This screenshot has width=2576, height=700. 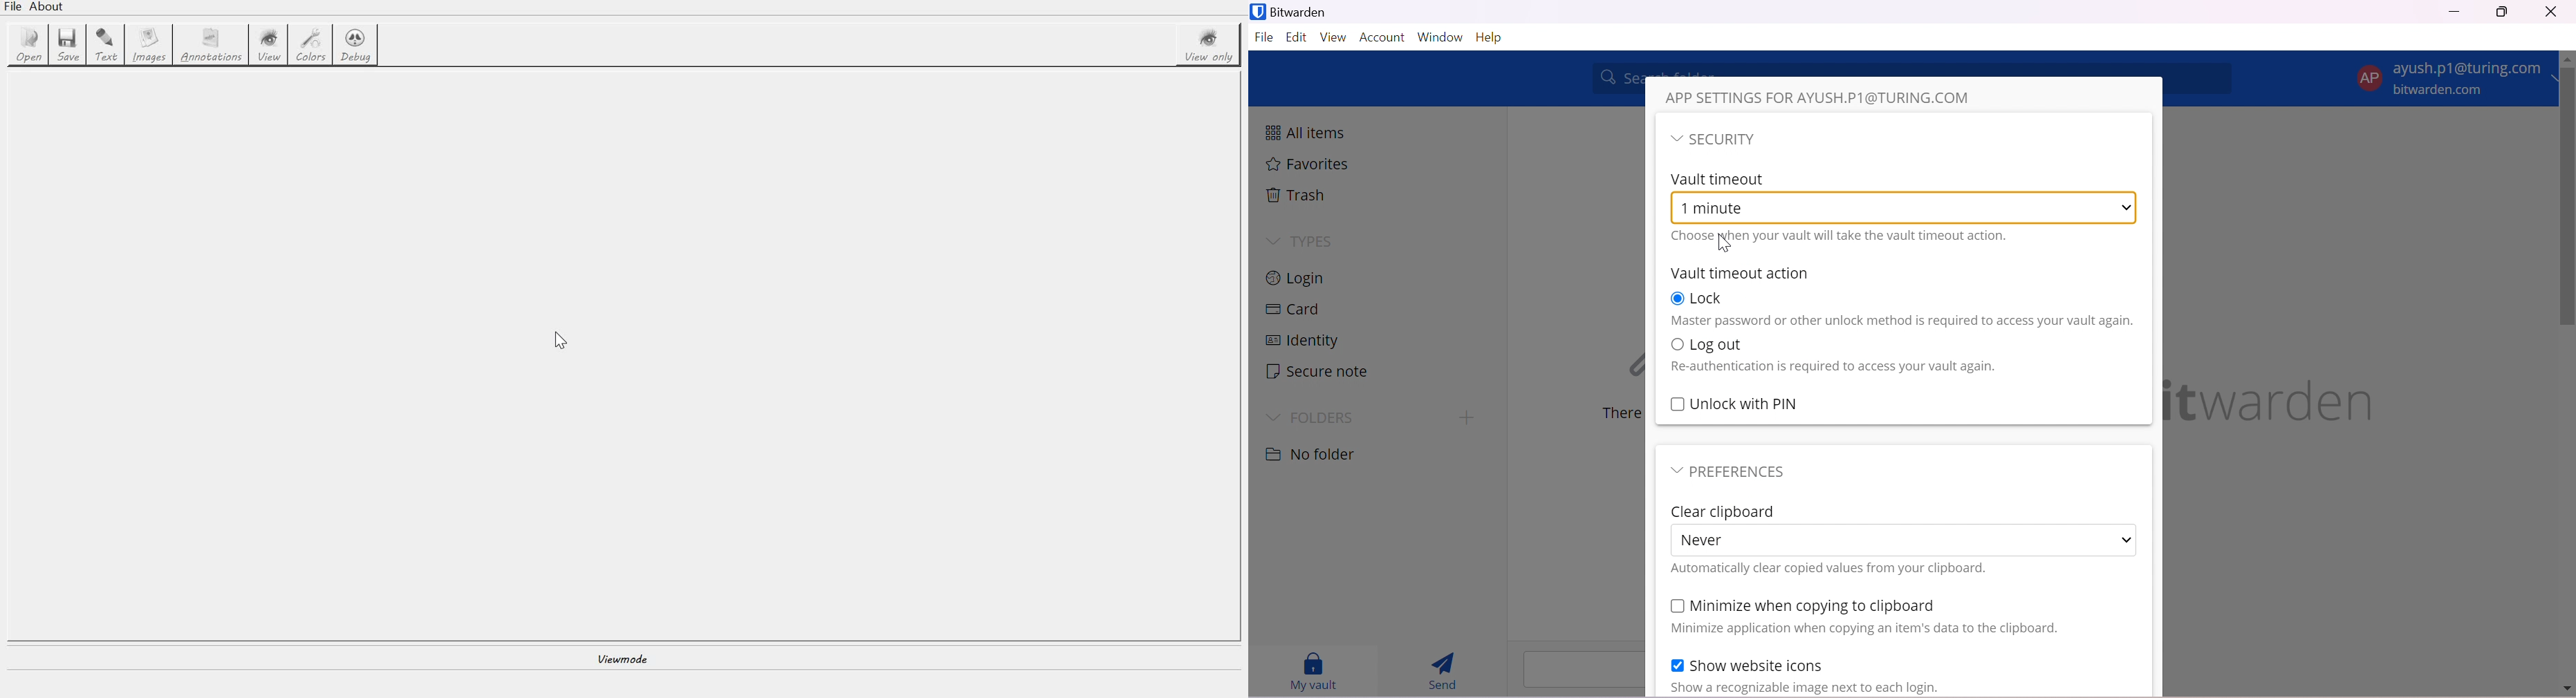 I want to click on Checkbox, so click(x=1675, y=607).